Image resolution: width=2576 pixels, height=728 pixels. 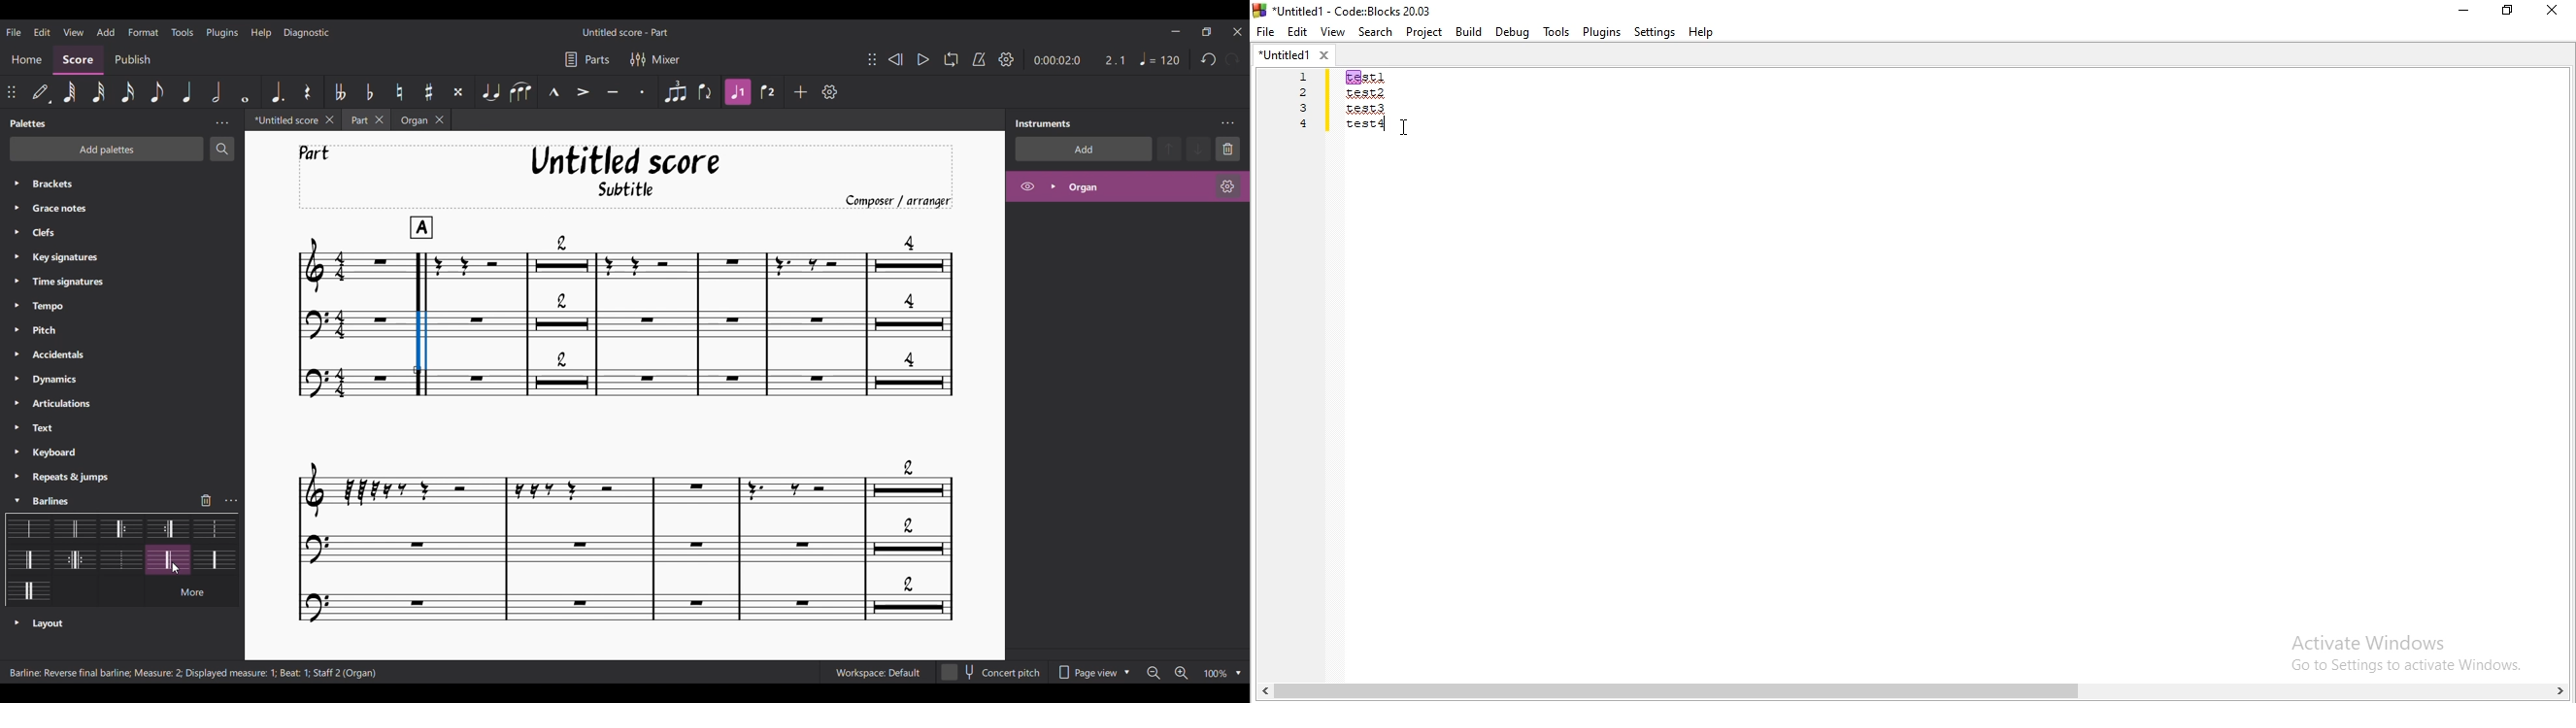 I want to click on Project , so click(x=1423, y=32).